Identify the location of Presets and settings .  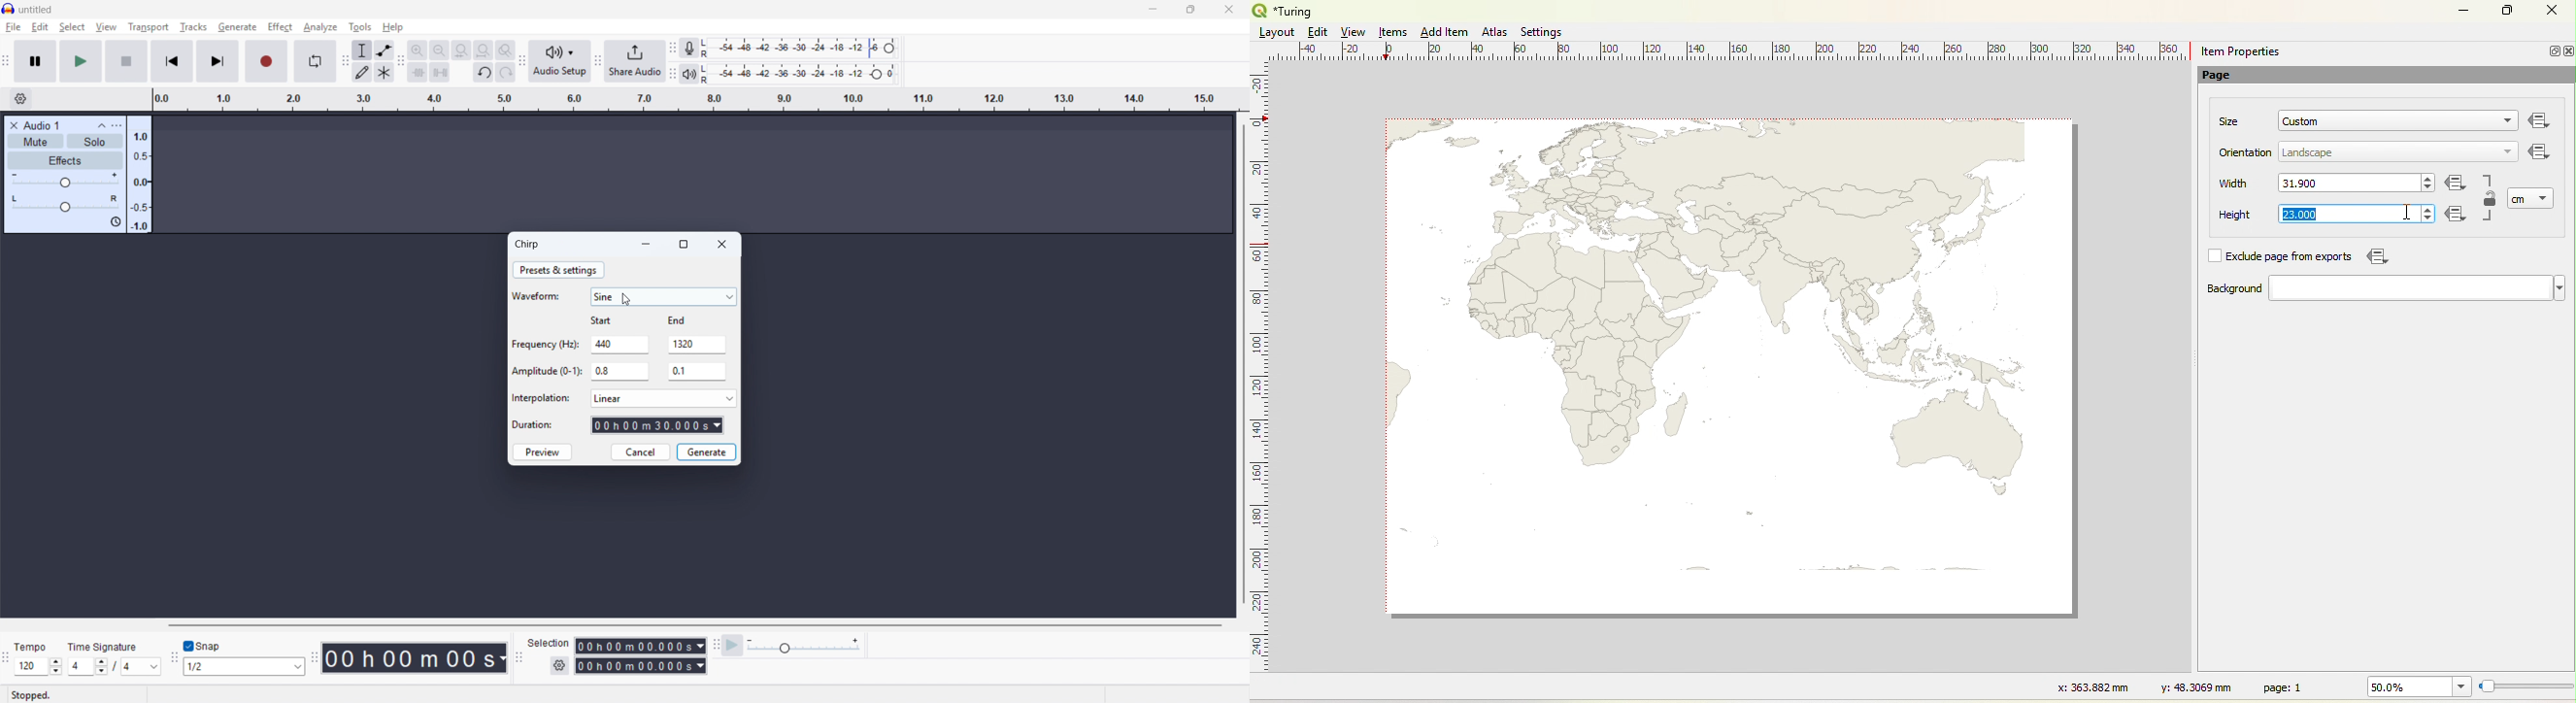
(559, 270).